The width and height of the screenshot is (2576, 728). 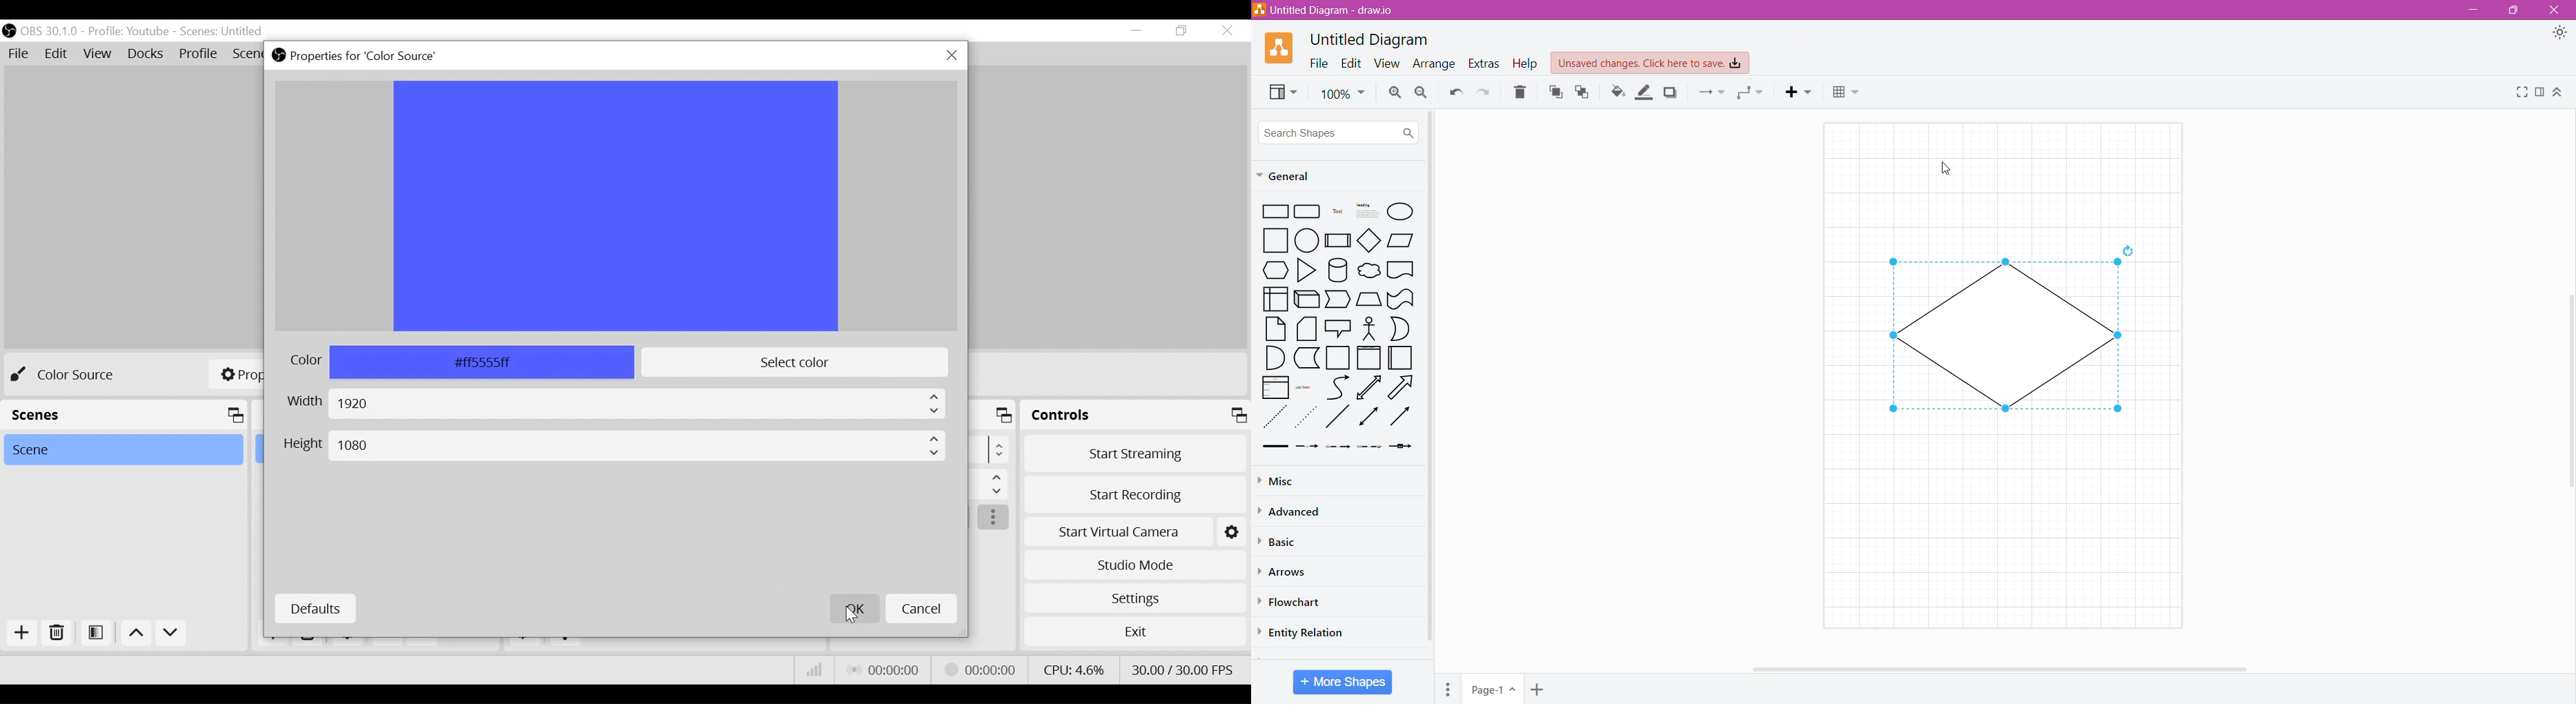 What do you see at coordinates (1401, 300) in the screenshot?
I see `Tape` at bounding box center [1401, 300].